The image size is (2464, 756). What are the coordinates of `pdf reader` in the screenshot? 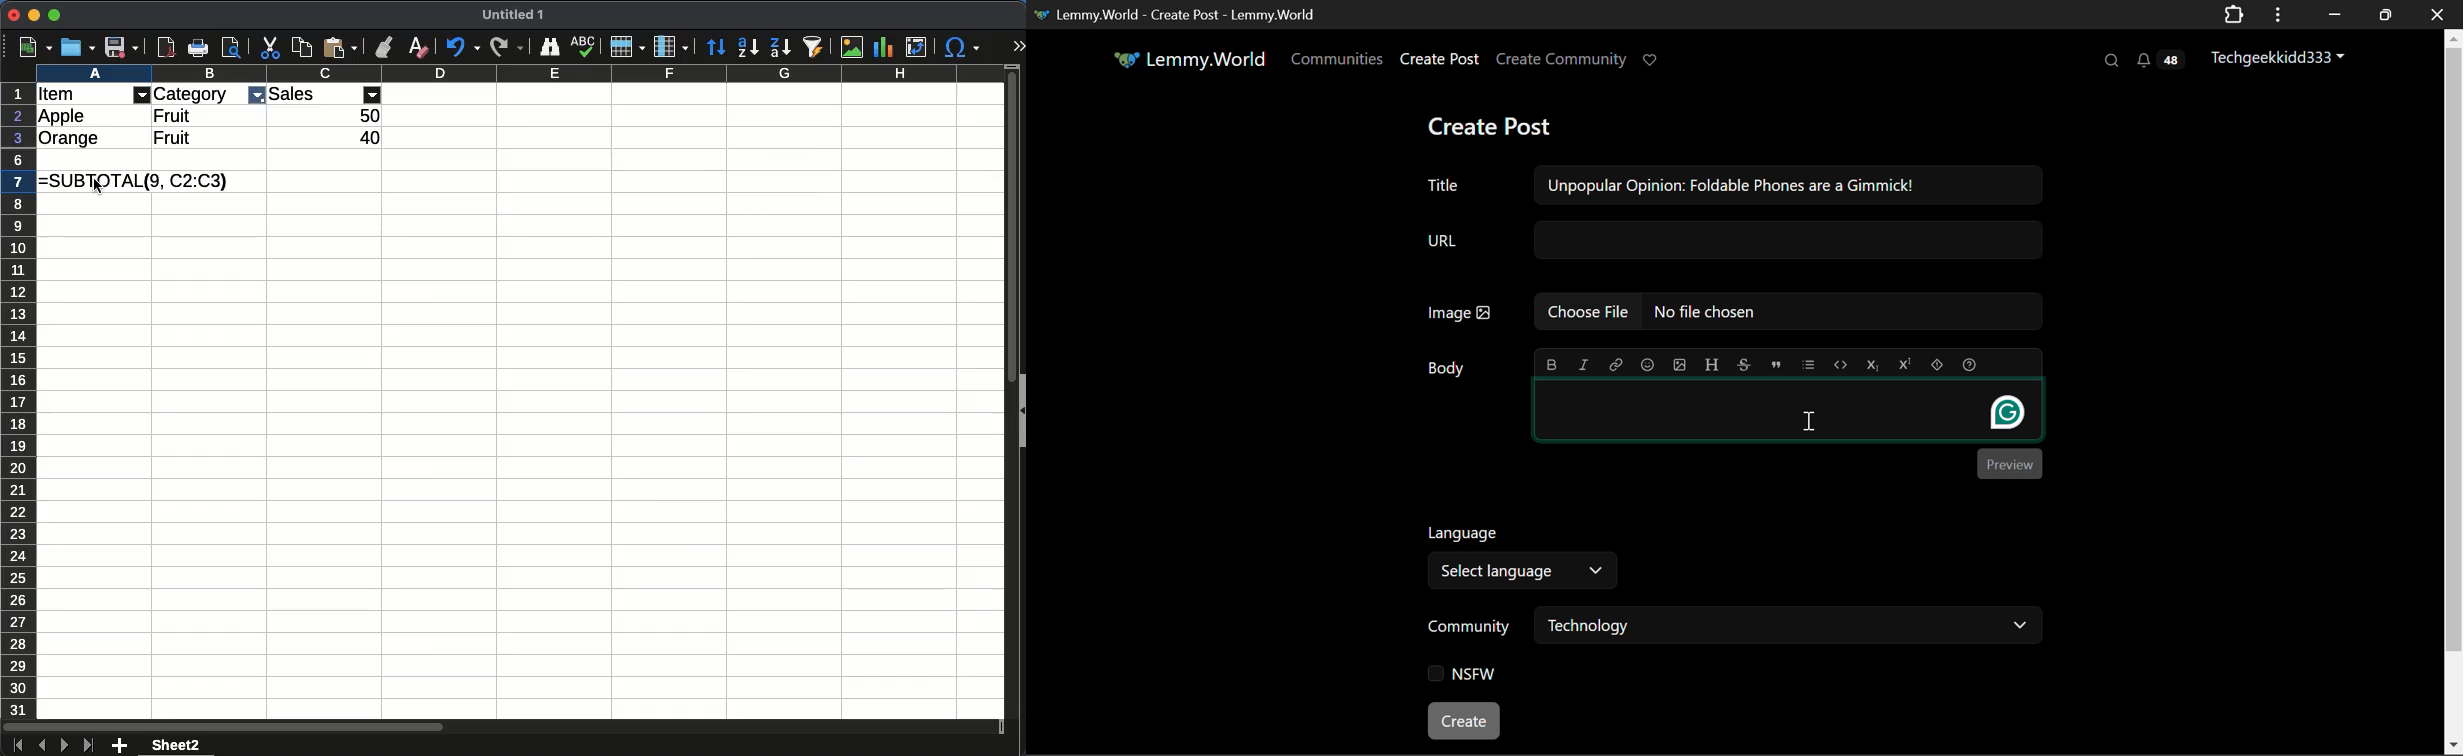 It's located at (166, 48).